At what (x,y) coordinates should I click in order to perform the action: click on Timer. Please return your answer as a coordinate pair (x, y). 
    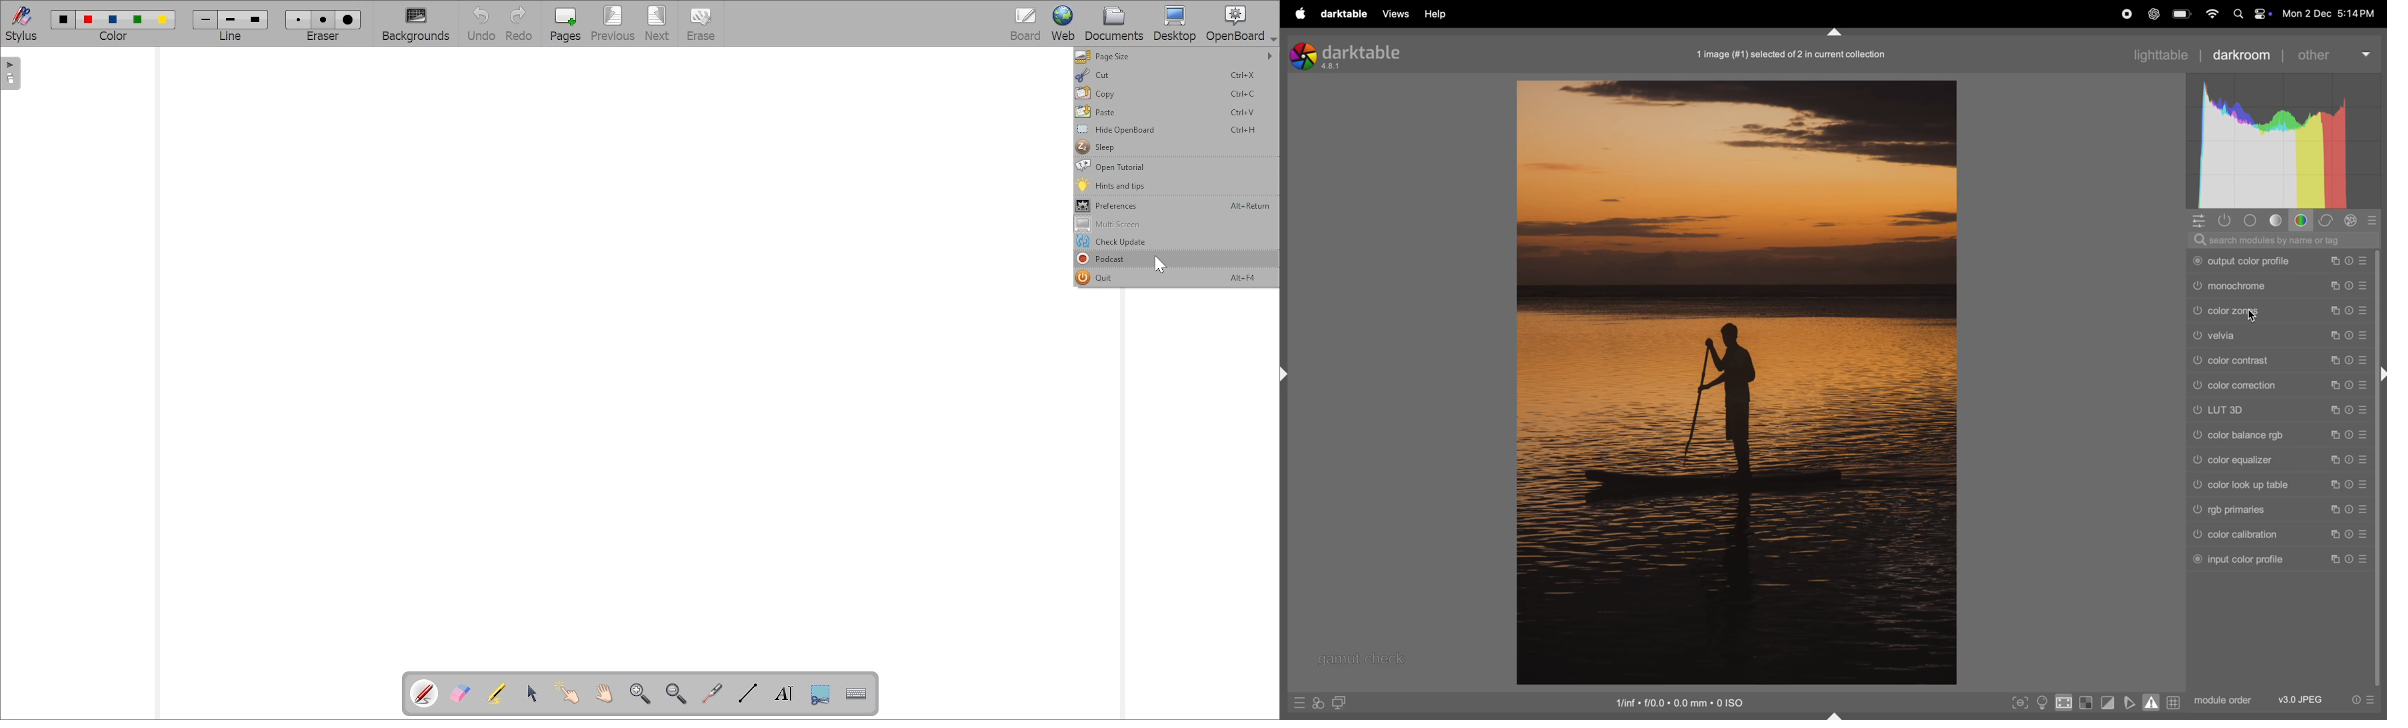
    Looking at the image, I should click on (2348, 384).